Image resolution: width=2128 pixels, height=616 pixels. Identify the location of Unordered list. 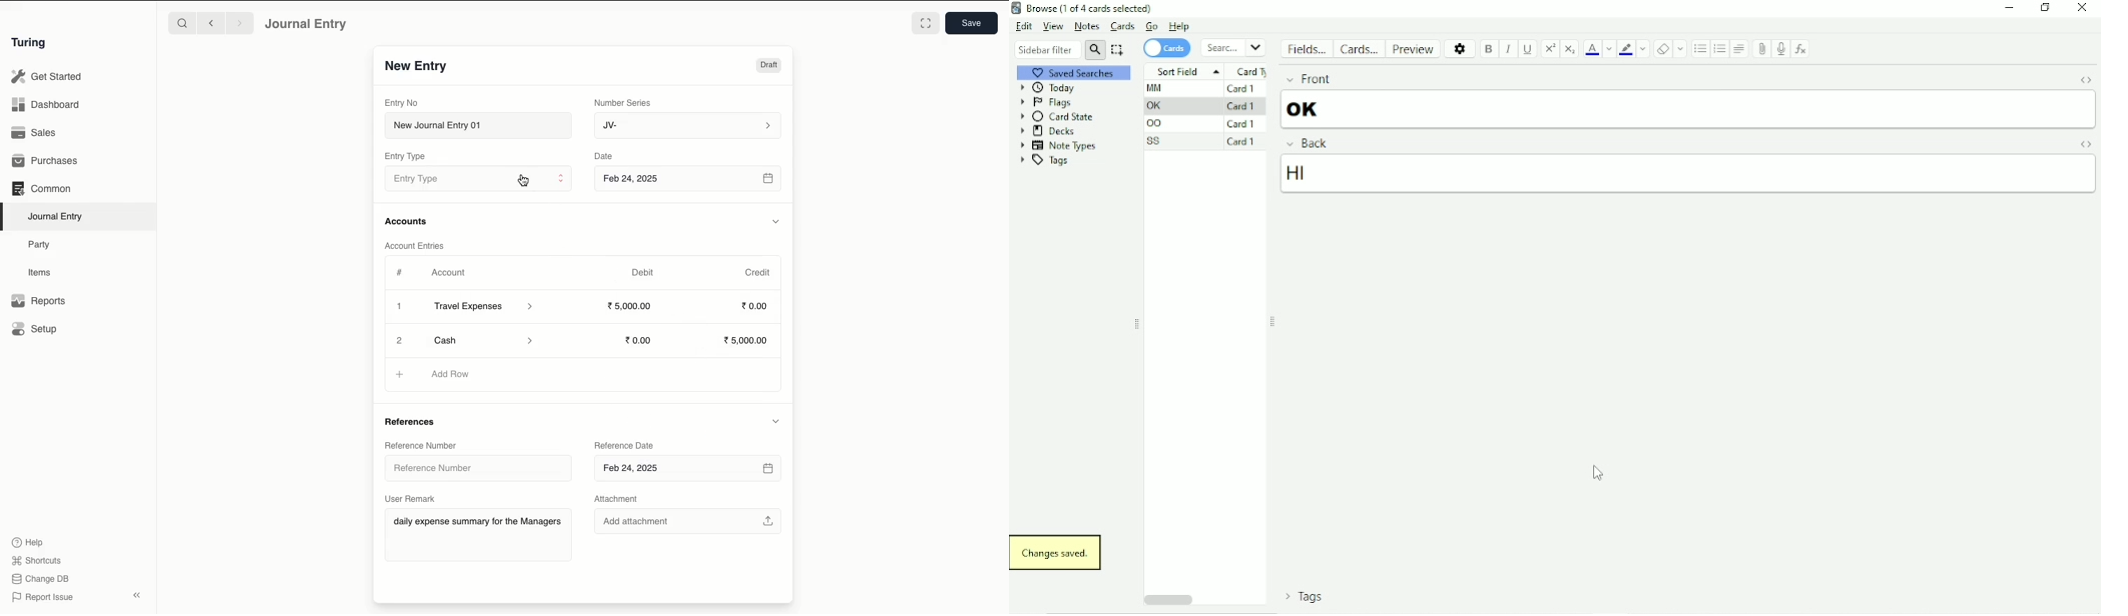
(1700, 49).